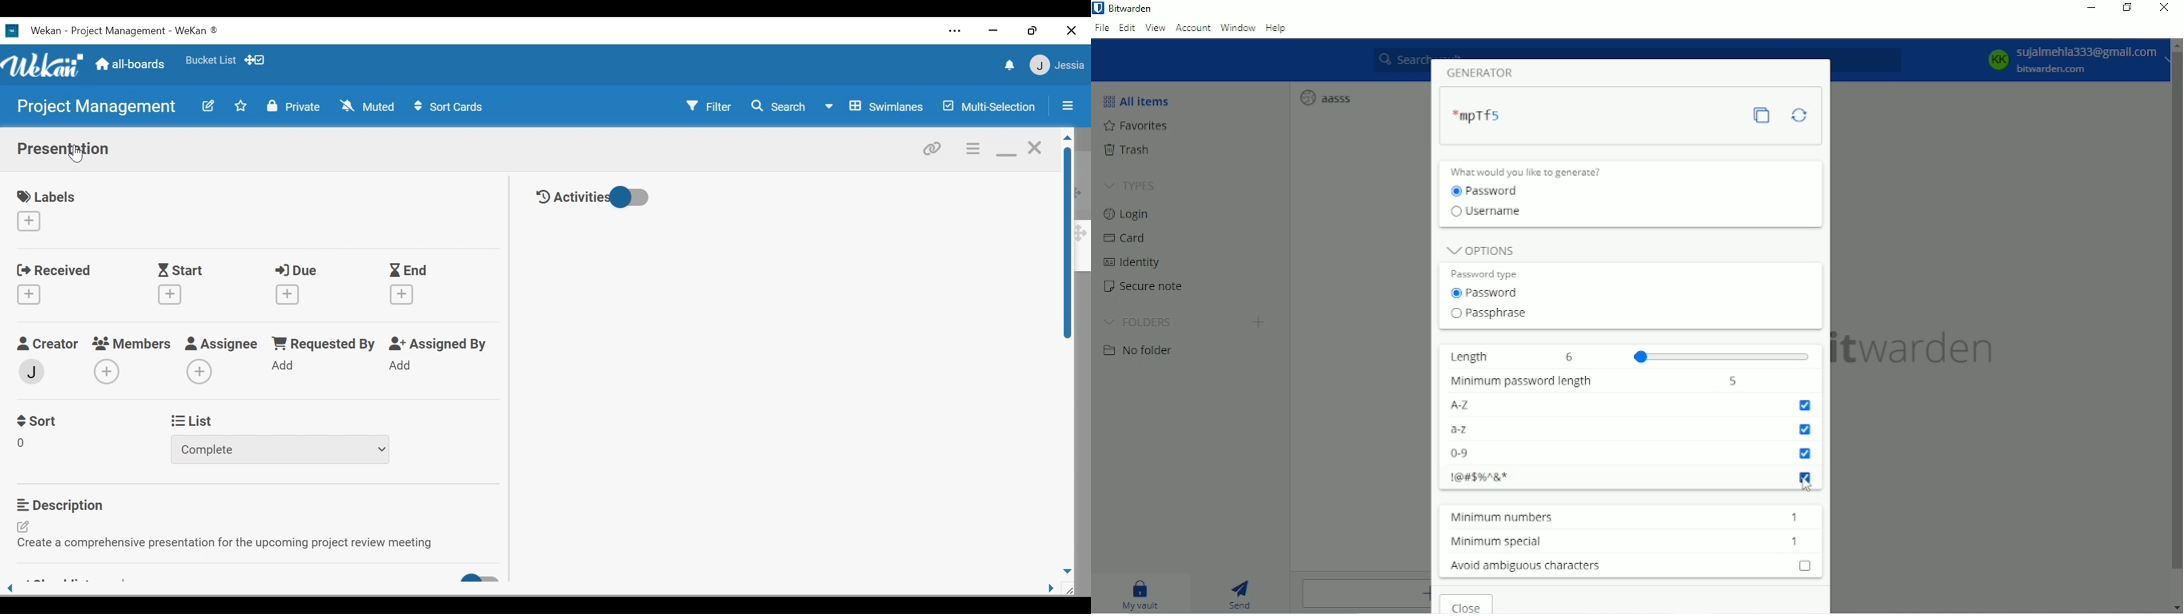 Image resolution: width=2184 pixels, height=616 pixels. What do you see at coordinates (1687, 354) in the screenshot?
I see `length slider` at bounding box center [1687, 354].